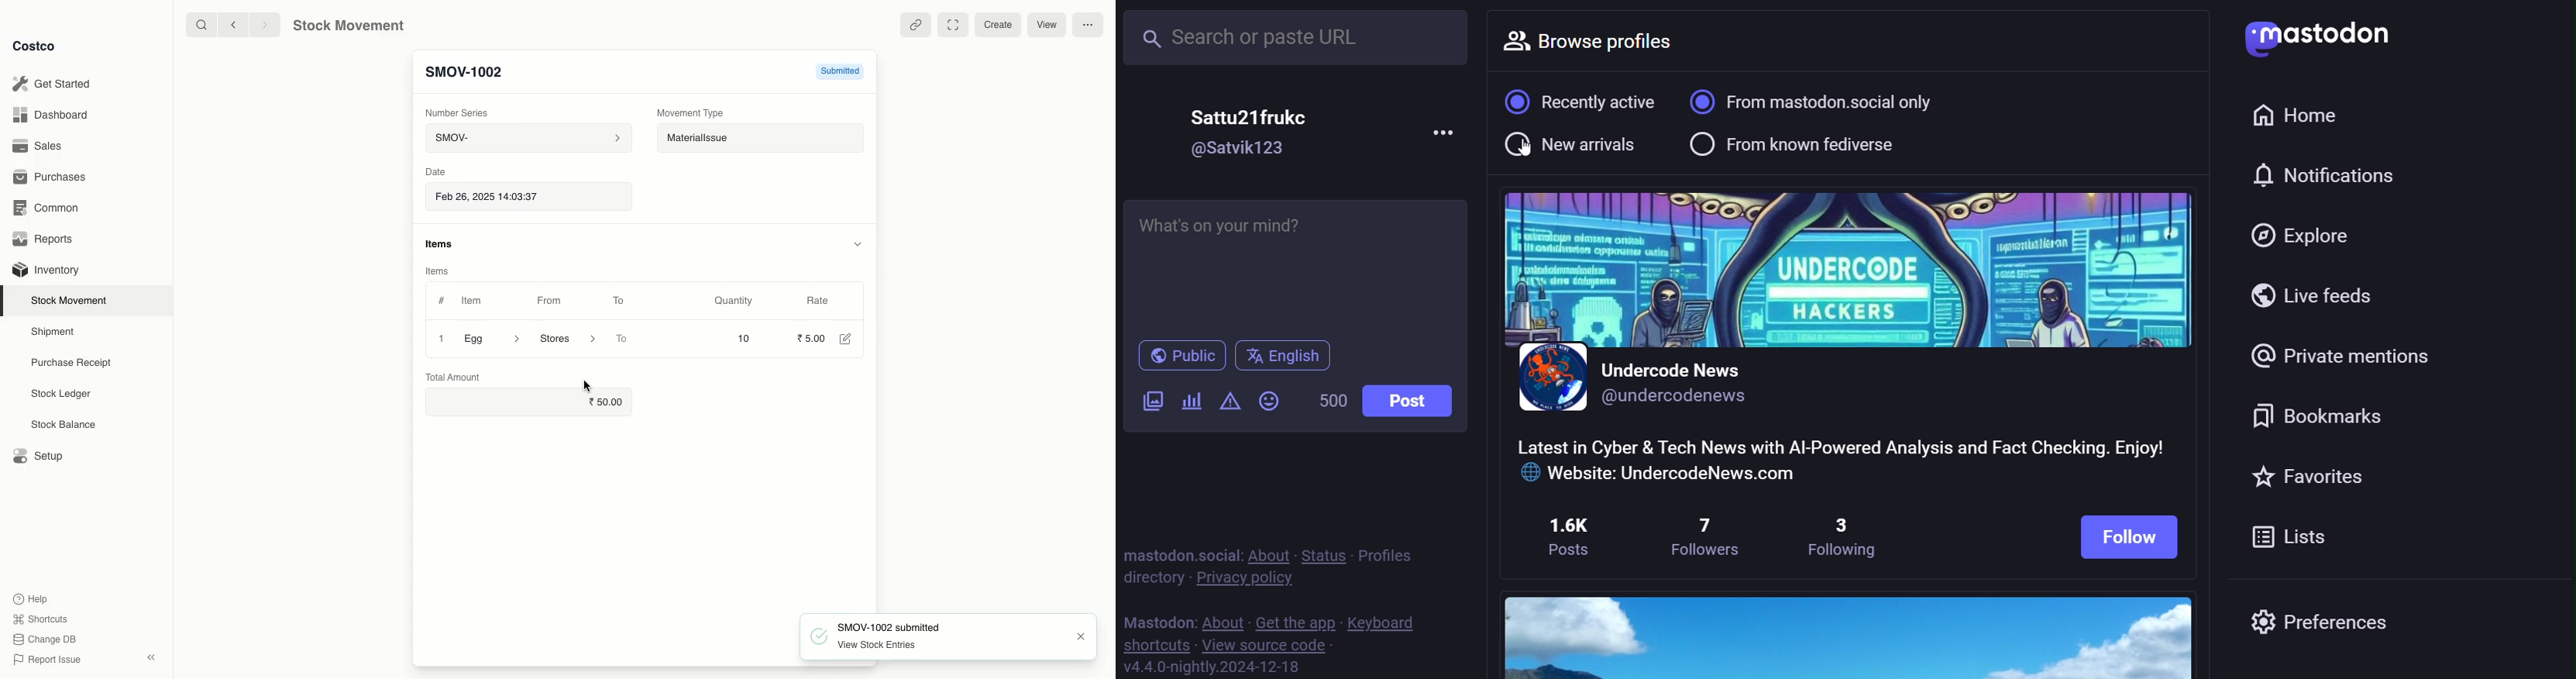 This screenshot has width=2576, height=700. I want to click on hide, so click(860, 243).